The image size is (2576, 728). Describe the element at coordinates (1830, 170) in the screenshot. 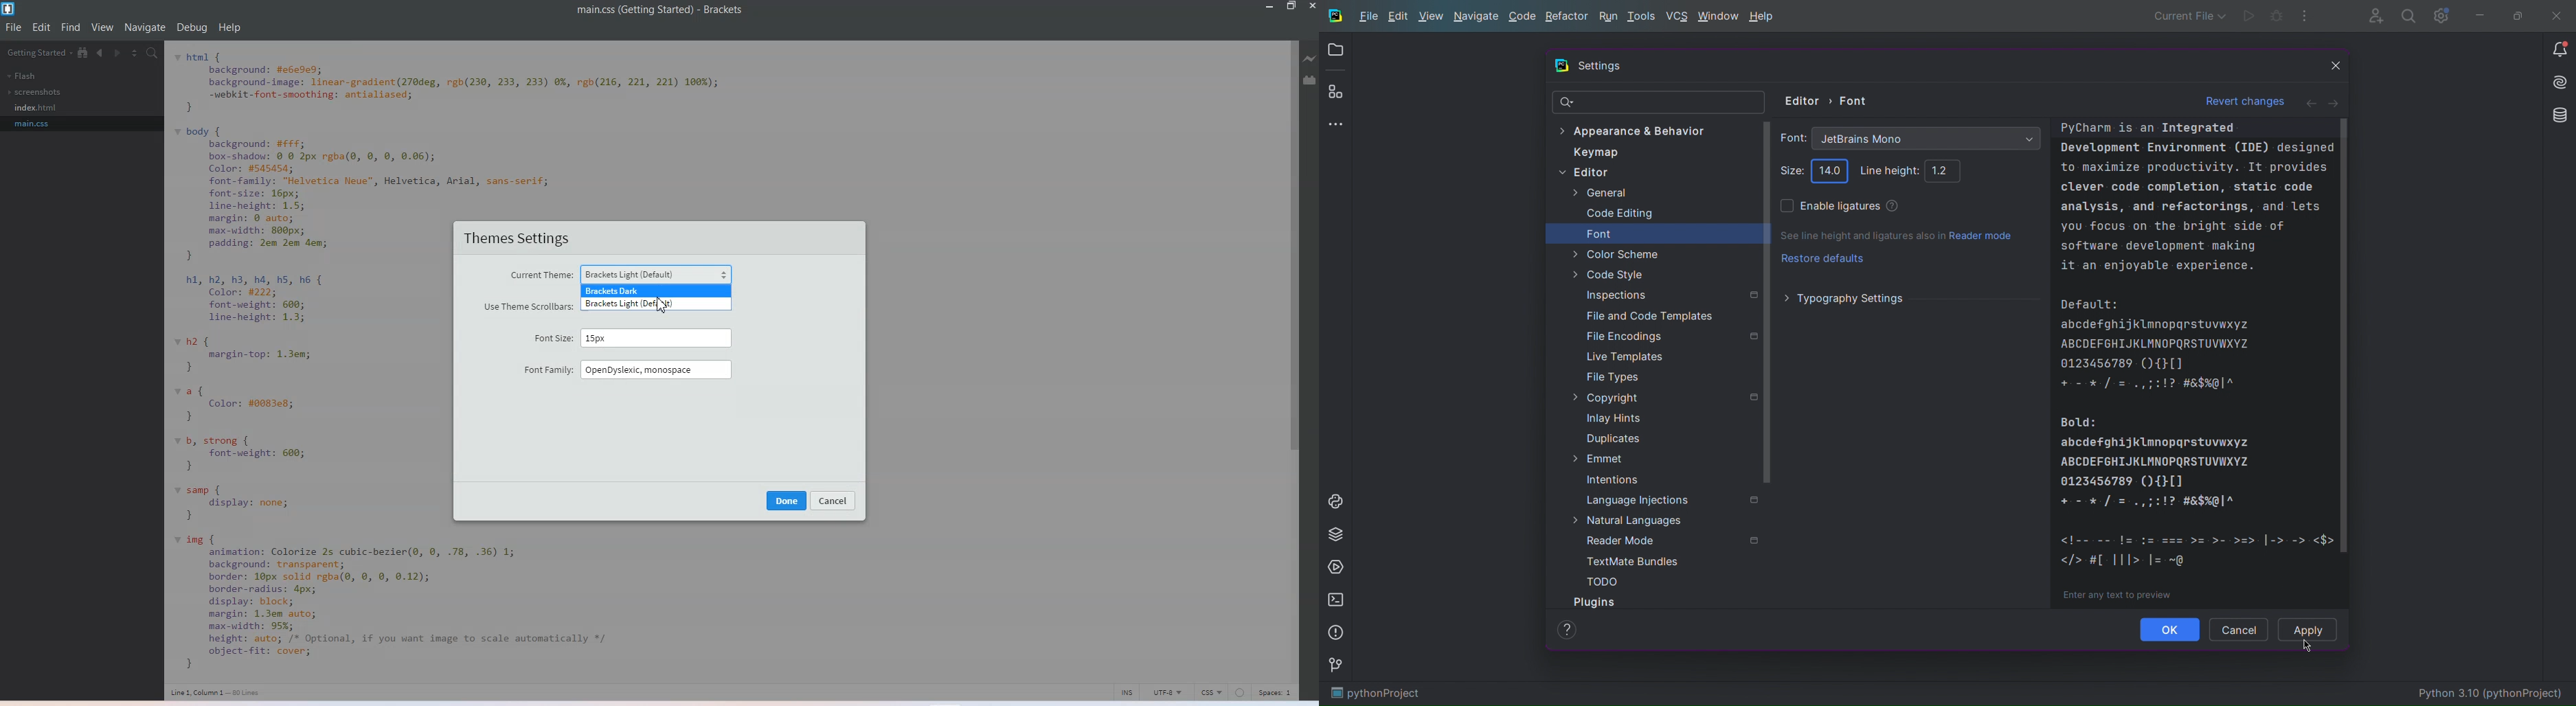

I see `Size: 14.0` at that location.